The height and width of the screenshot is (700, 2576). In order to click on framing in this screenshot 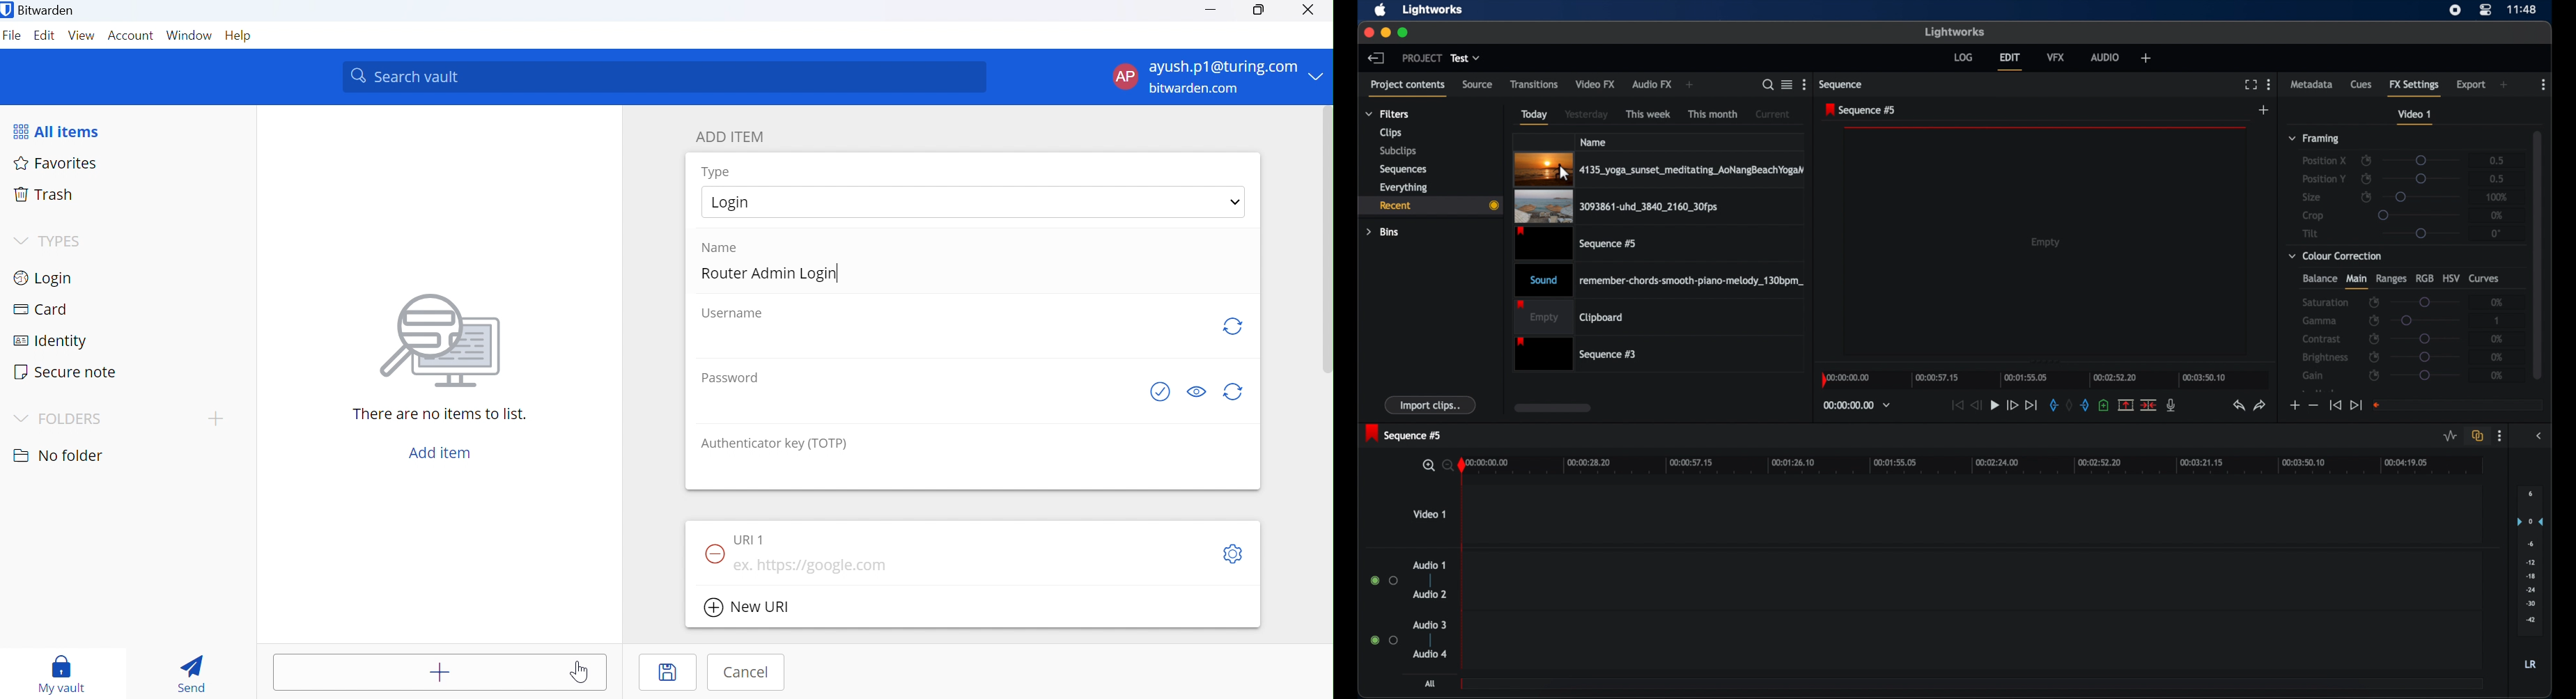, I will do `click(2315, 139)`.